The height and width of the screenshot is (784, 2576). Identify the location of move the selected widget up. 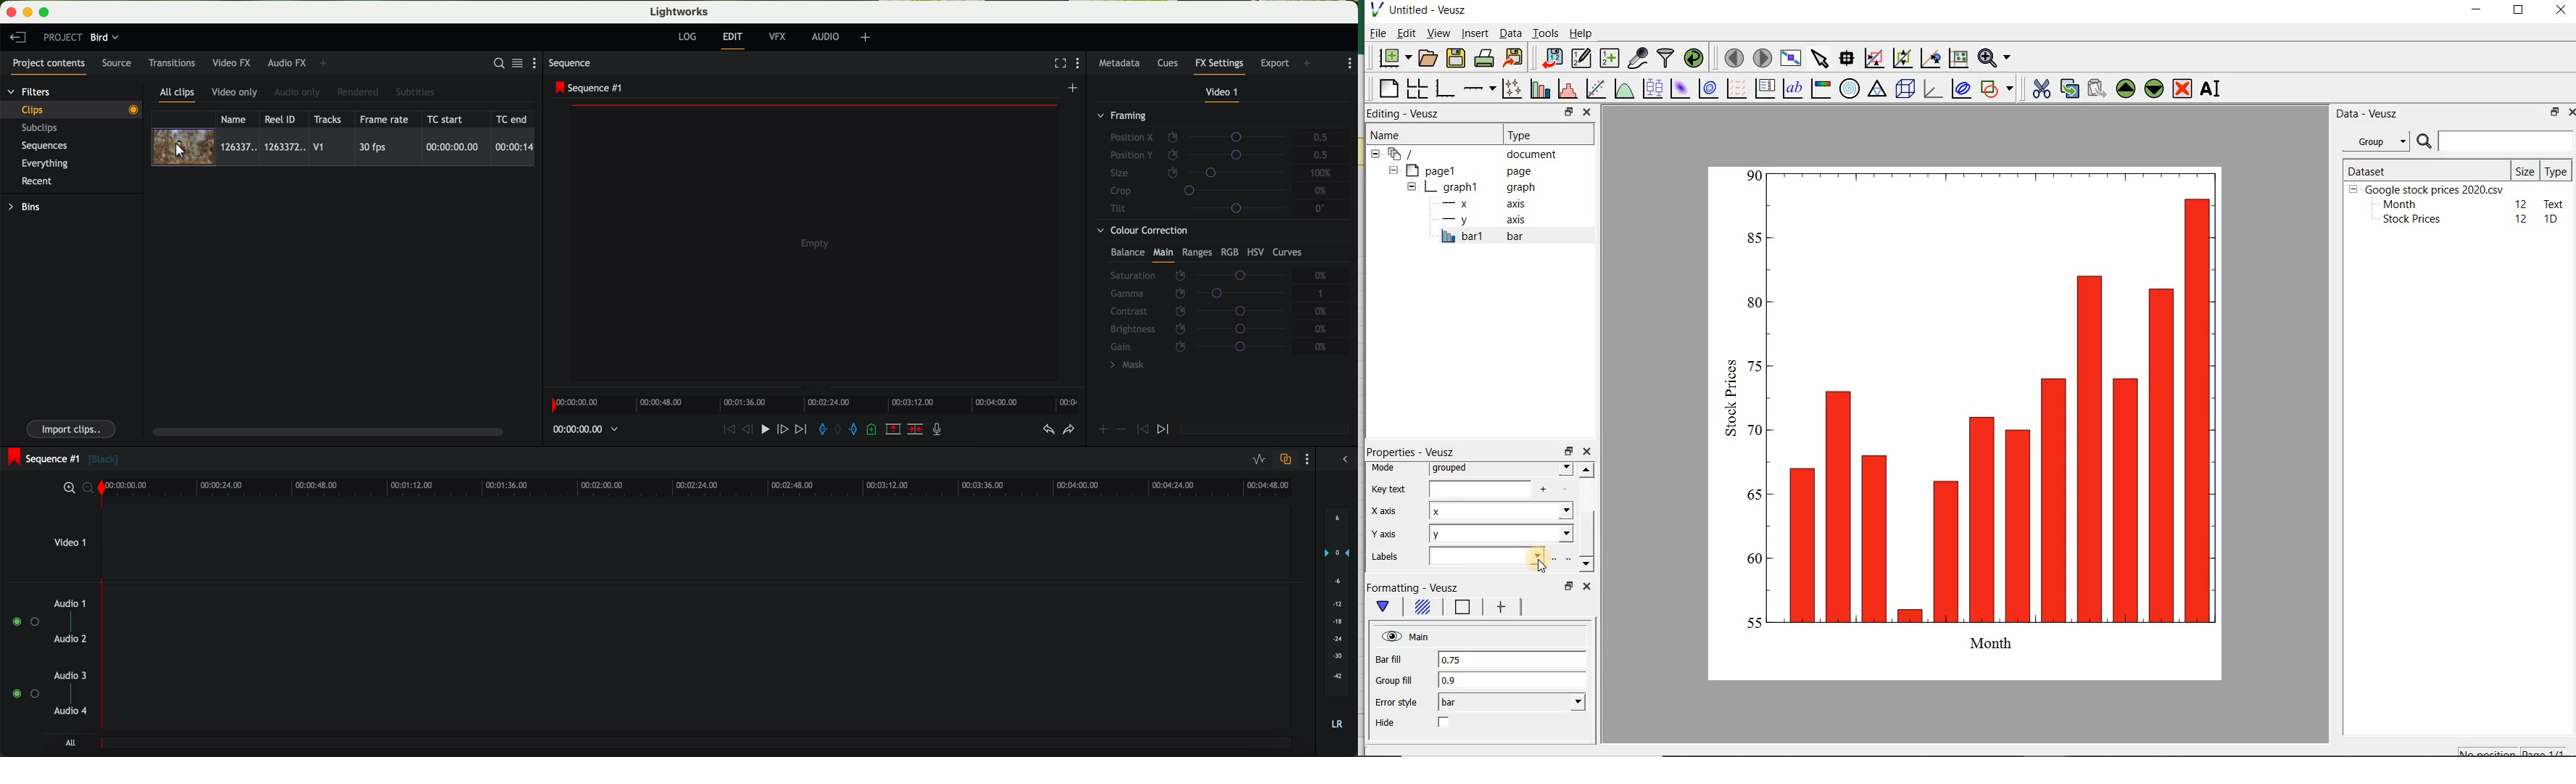
(2126, 88).